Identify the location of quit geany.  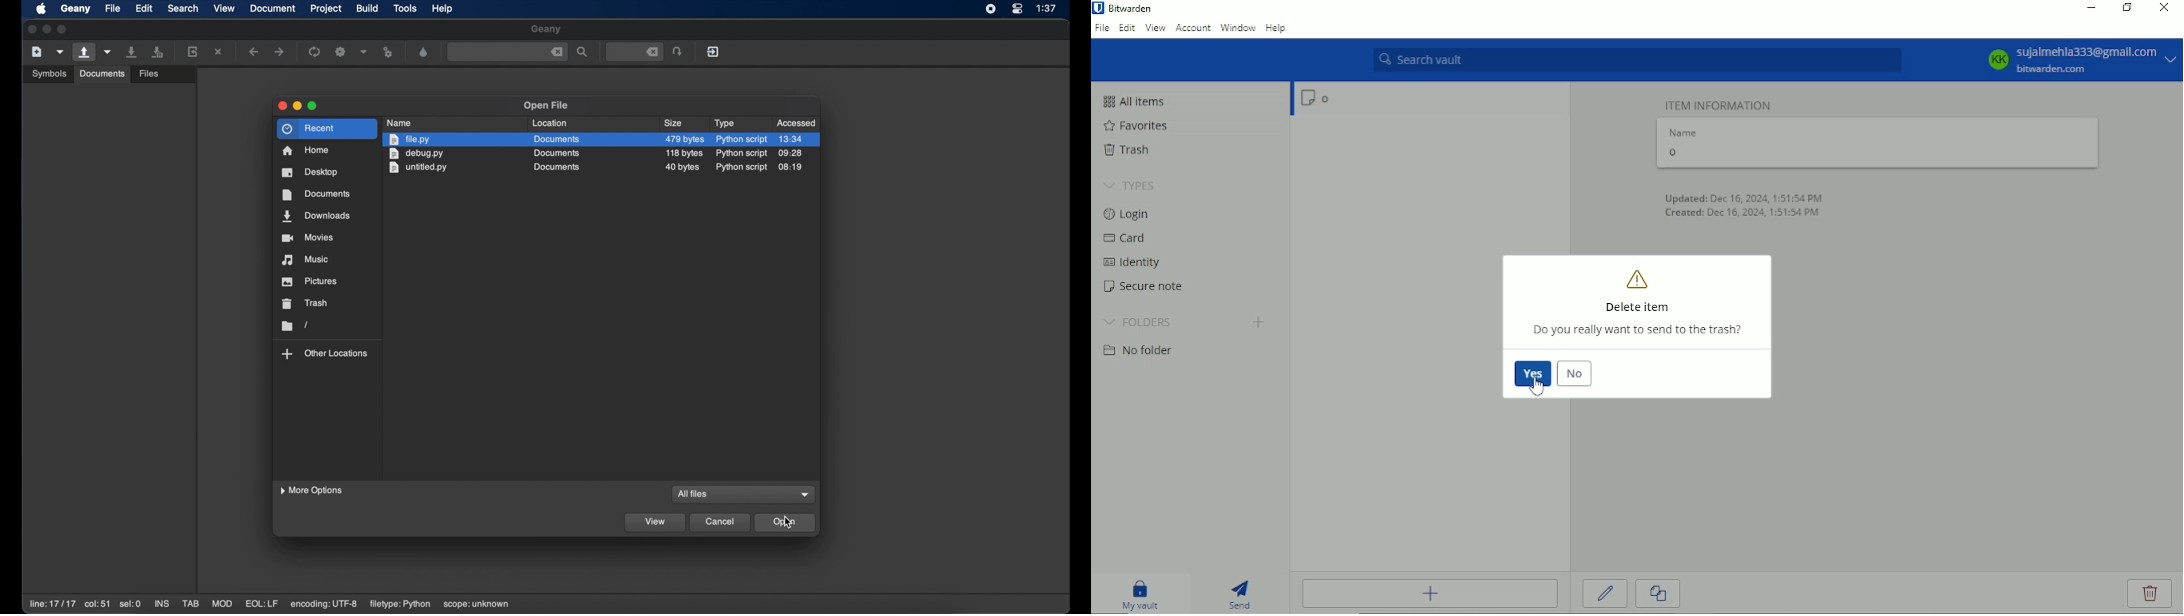
(713, 51).